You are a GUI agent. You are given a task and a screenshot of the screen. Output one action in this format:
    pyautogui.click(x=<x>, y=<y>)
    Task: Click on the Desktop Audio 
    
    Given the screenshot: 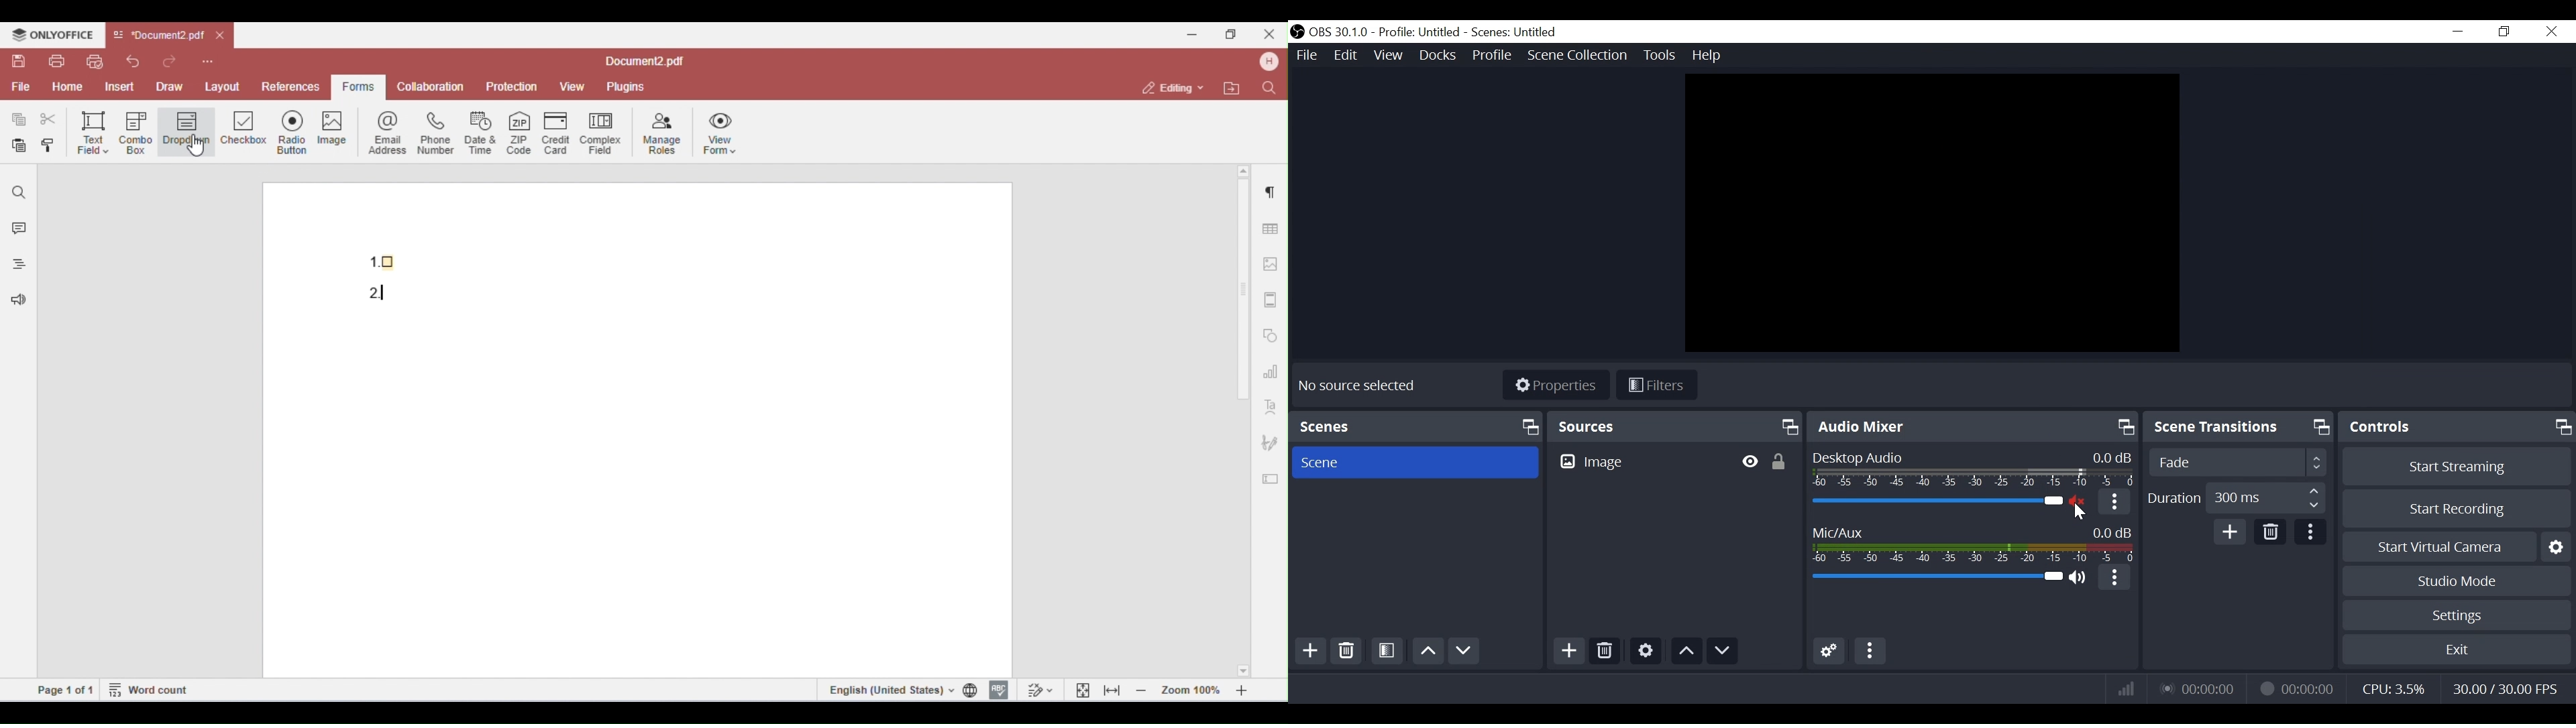 What is the action you would take?
    pyautogui.click(x=1973, y=469)
    